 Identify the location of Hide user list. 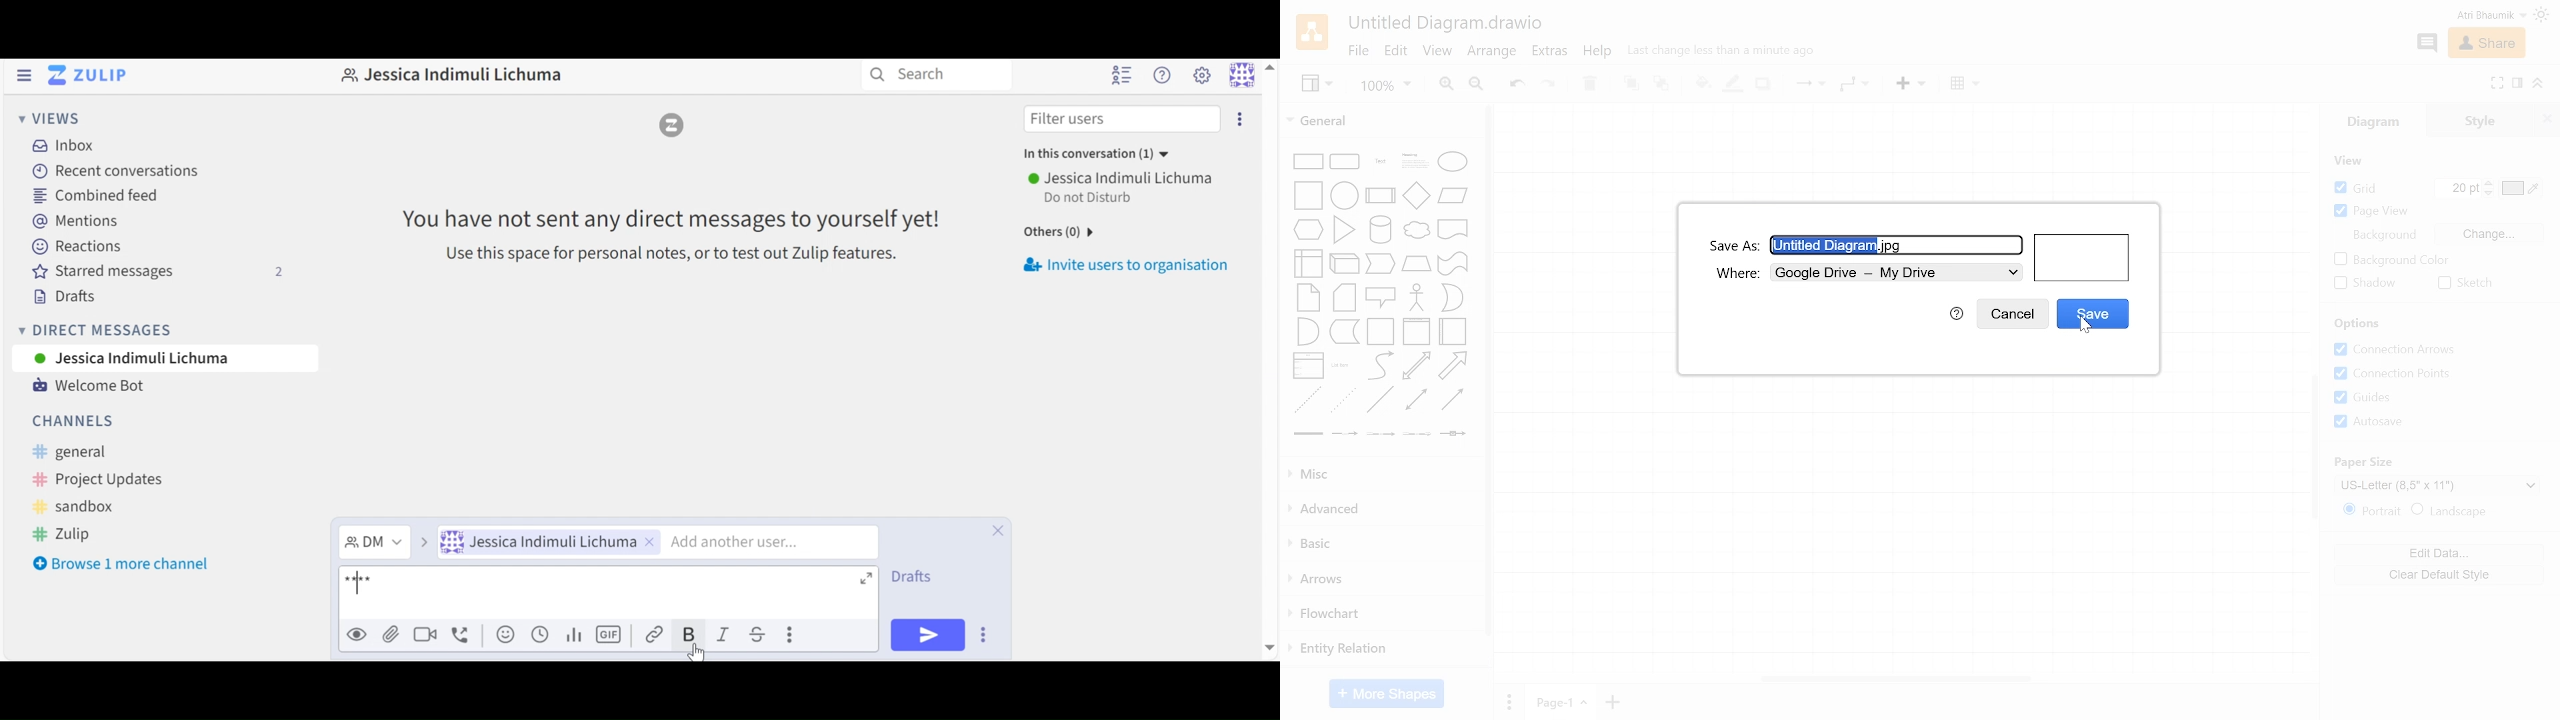
(1119, 76).